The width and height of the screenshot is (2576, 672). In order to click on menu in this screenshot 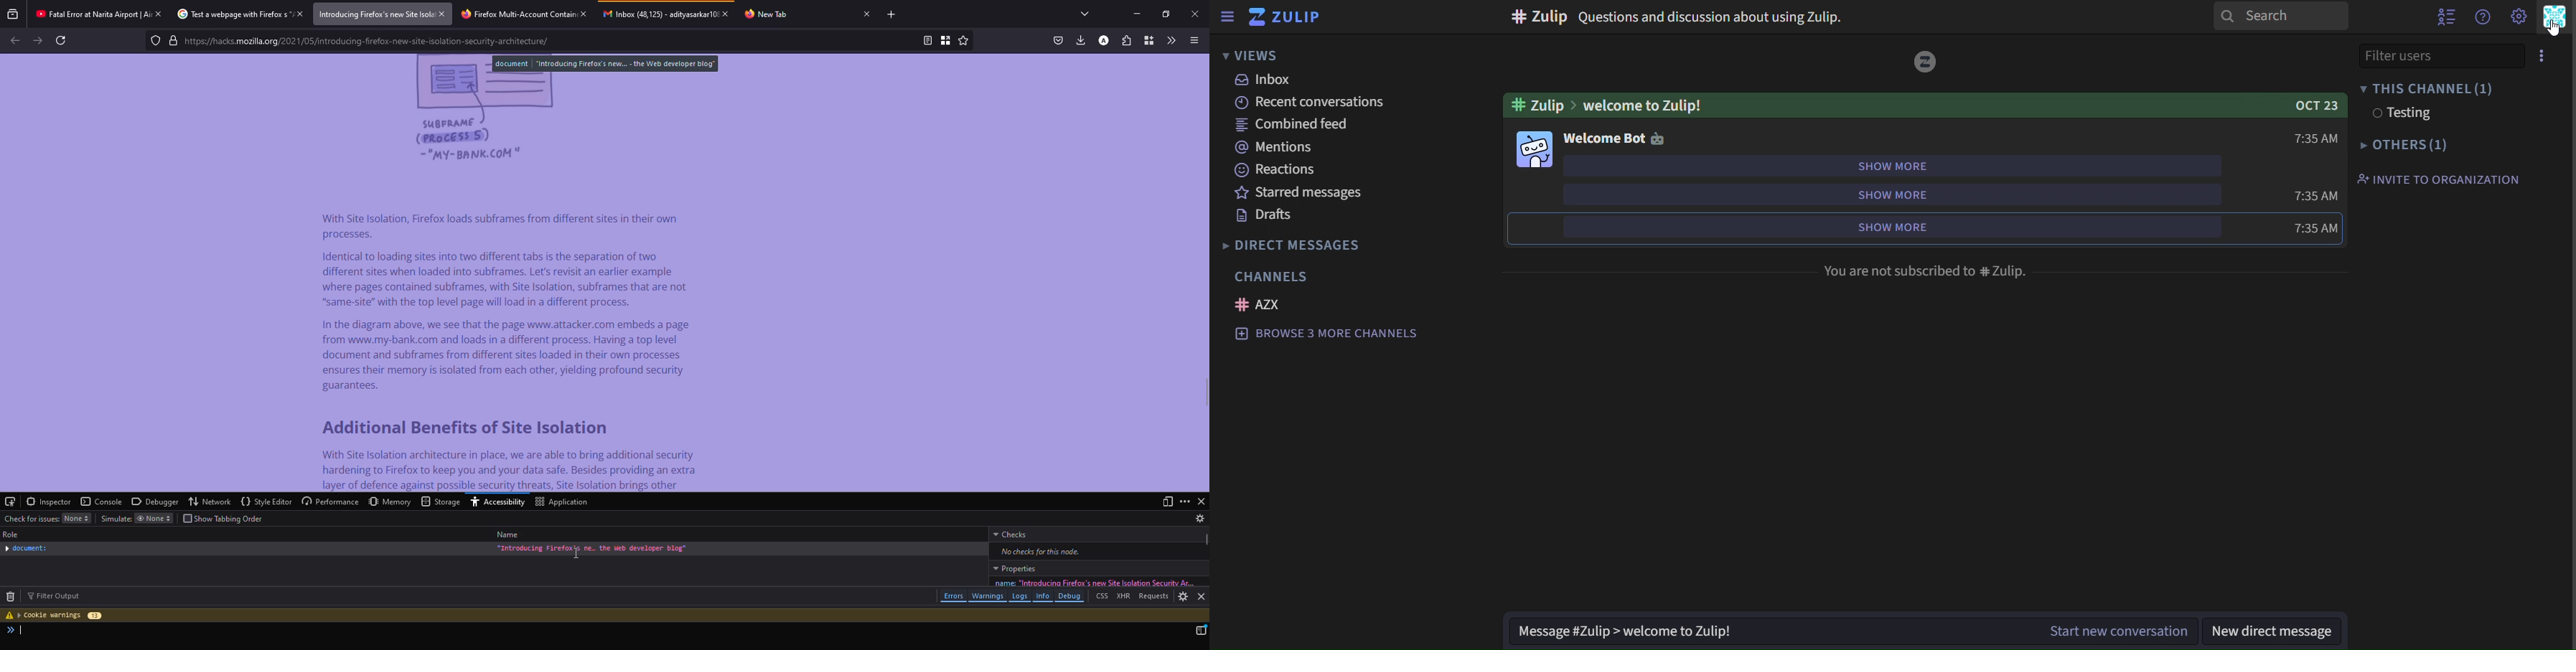, I will do `click(2539, 57)`.